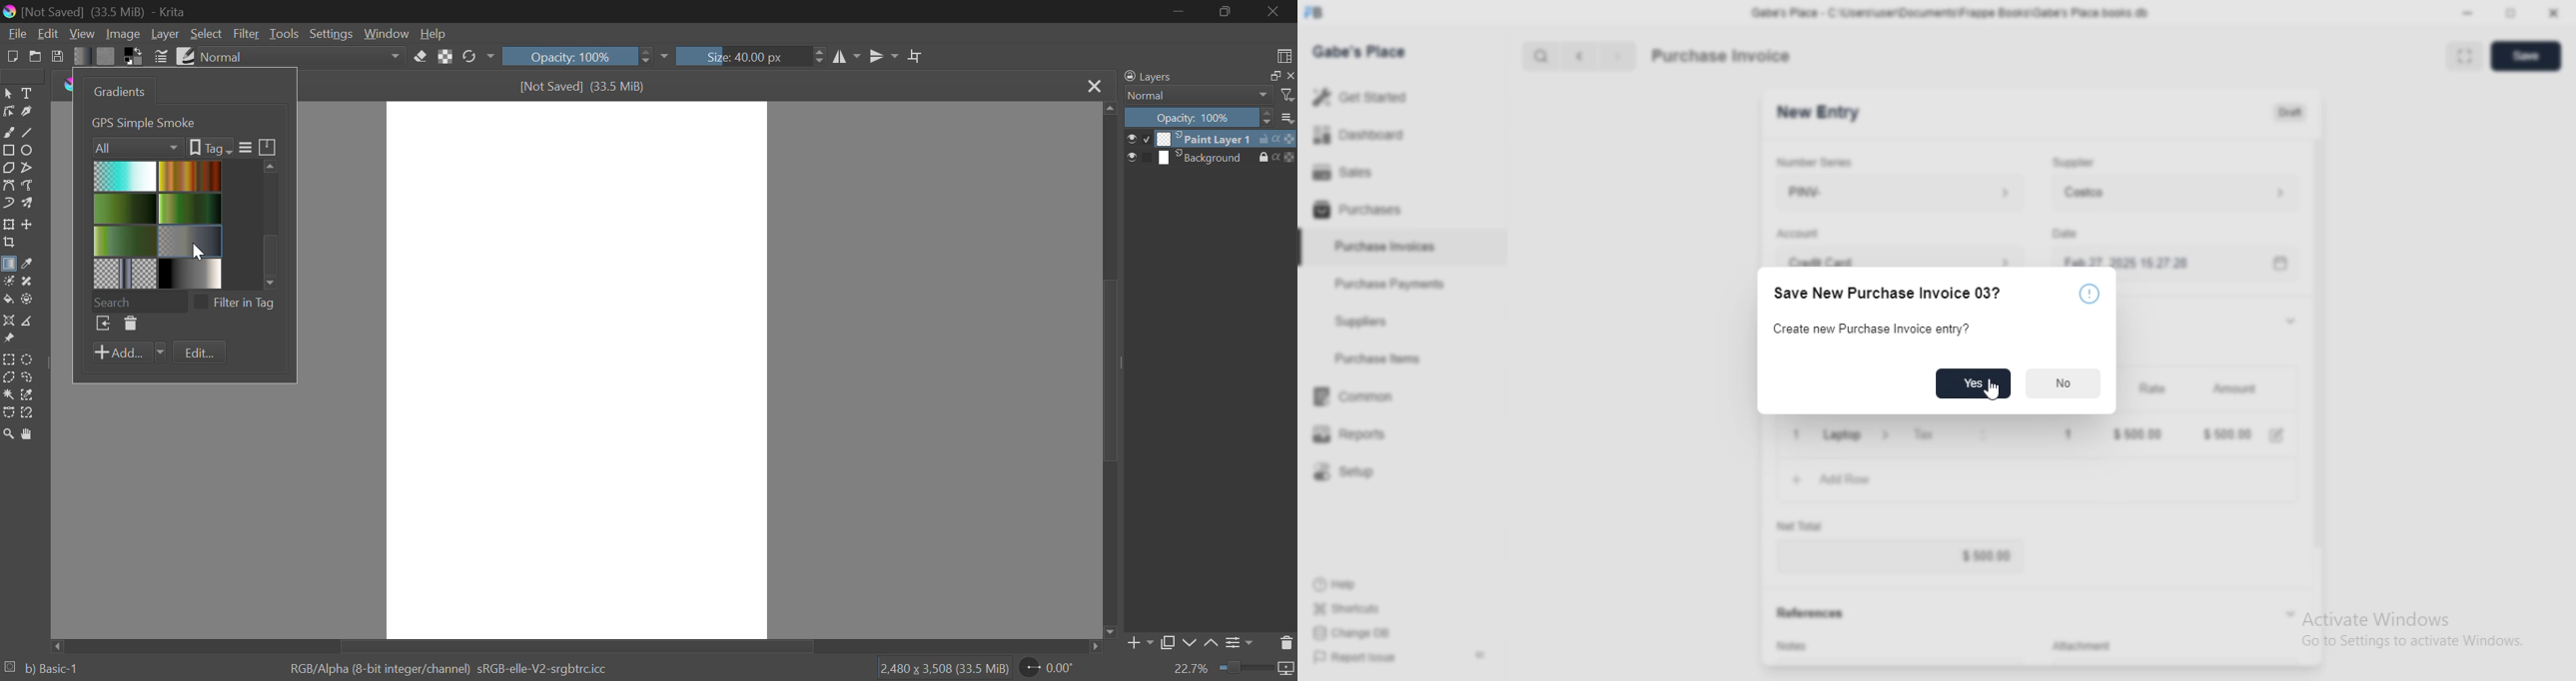 This screenshot has height=700, width=2576. What do you see at coordinates (199, 353) in the screenshot?
I see `Edit...` at bounding box center [199, 353].